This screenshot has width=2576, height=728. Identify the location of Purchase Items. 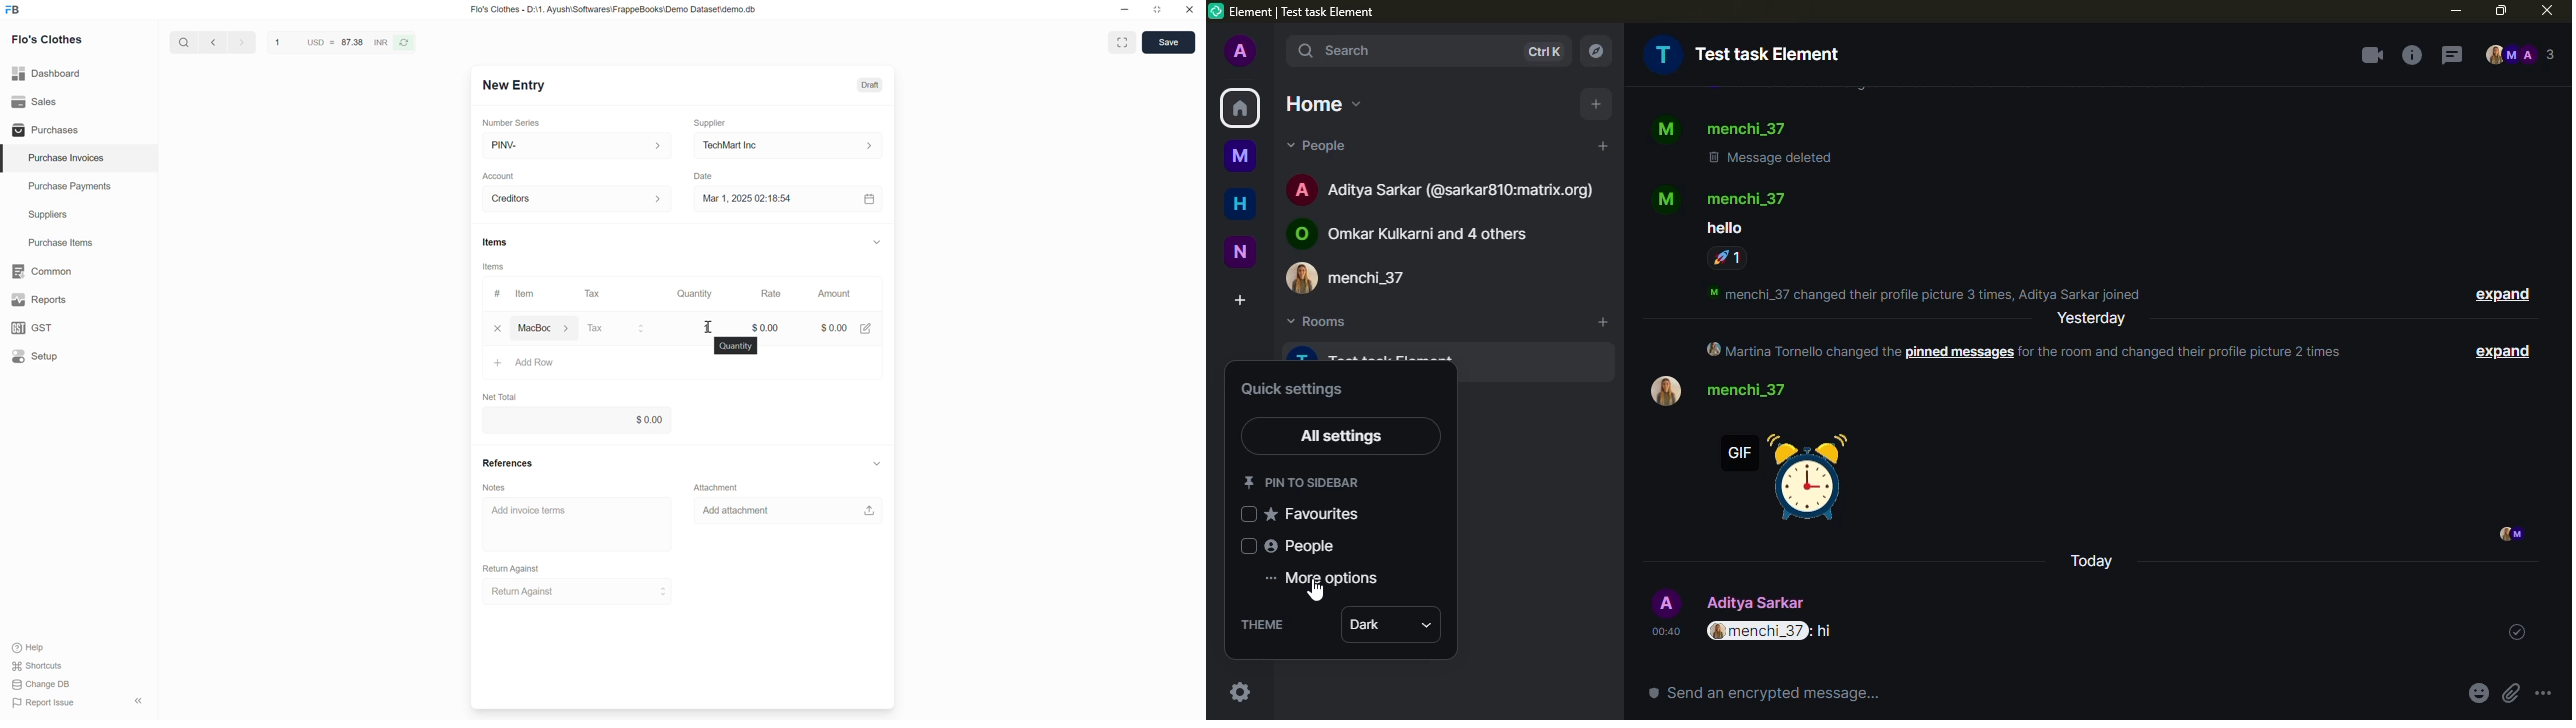
(79, 243).